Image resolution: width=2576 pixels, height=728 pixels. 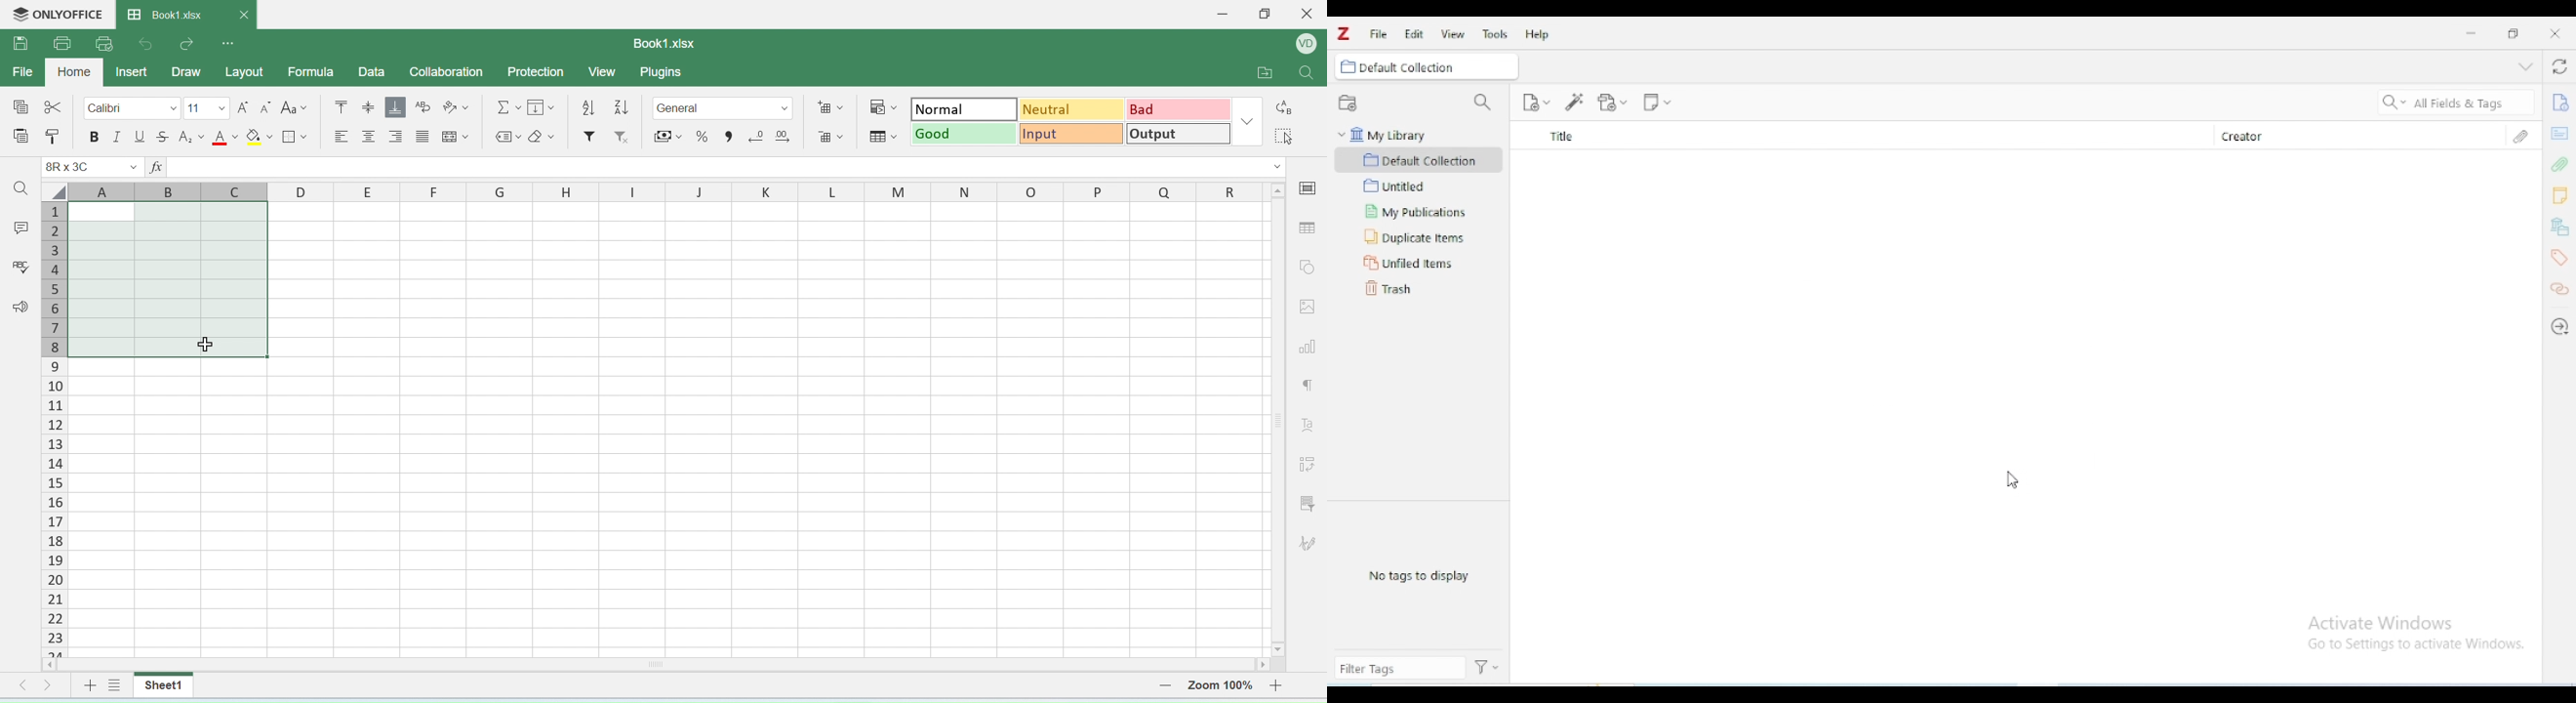 What do you see at coordinates (52, 105) in the screenshot?
I see `cut` at bounding box center [52, 105].